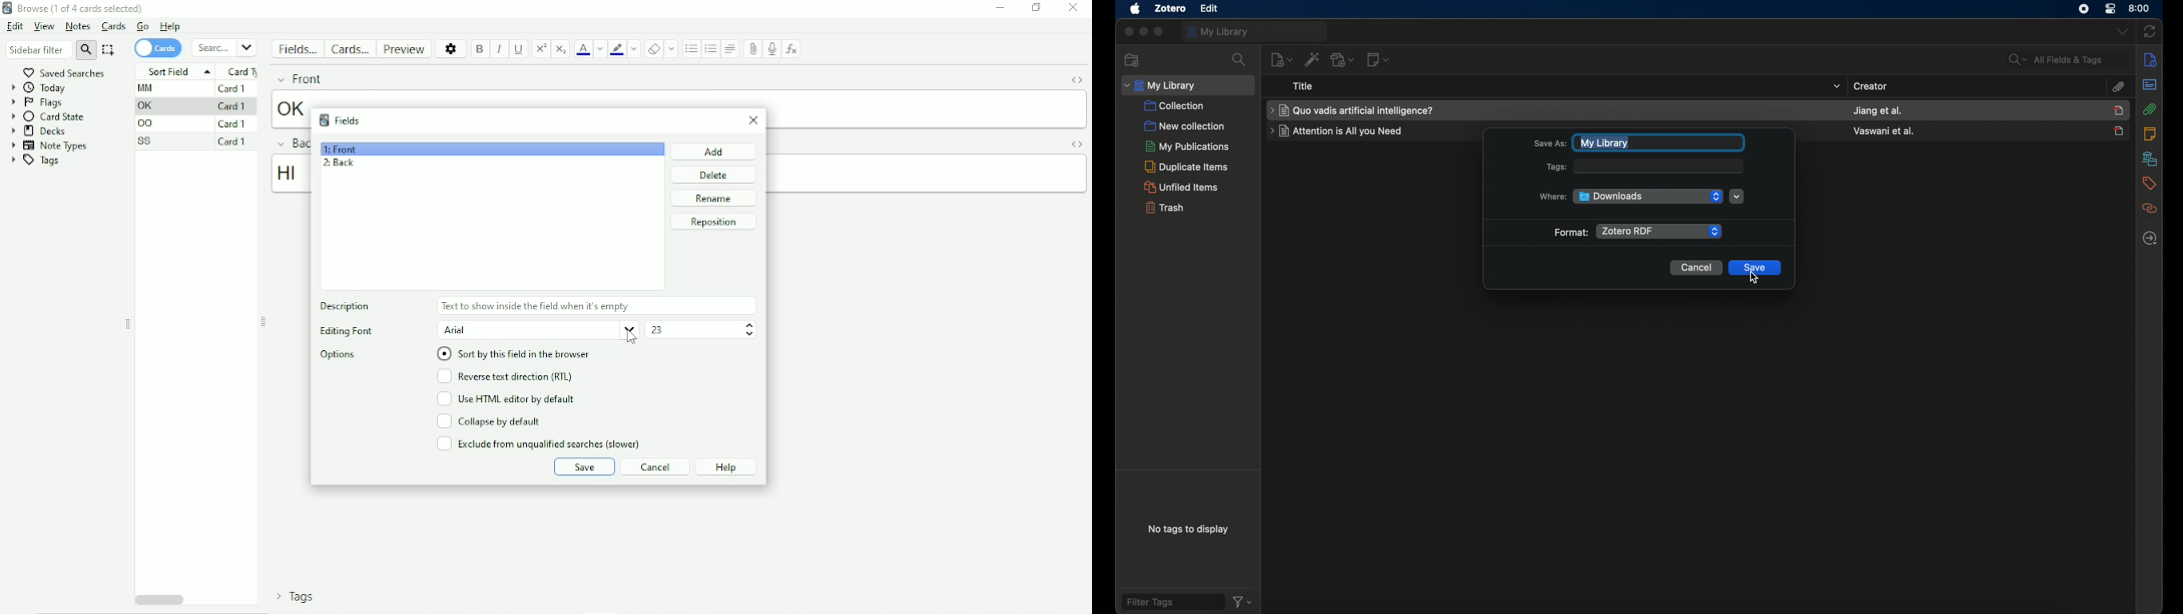  I want to click on MM, so click(149, 88).